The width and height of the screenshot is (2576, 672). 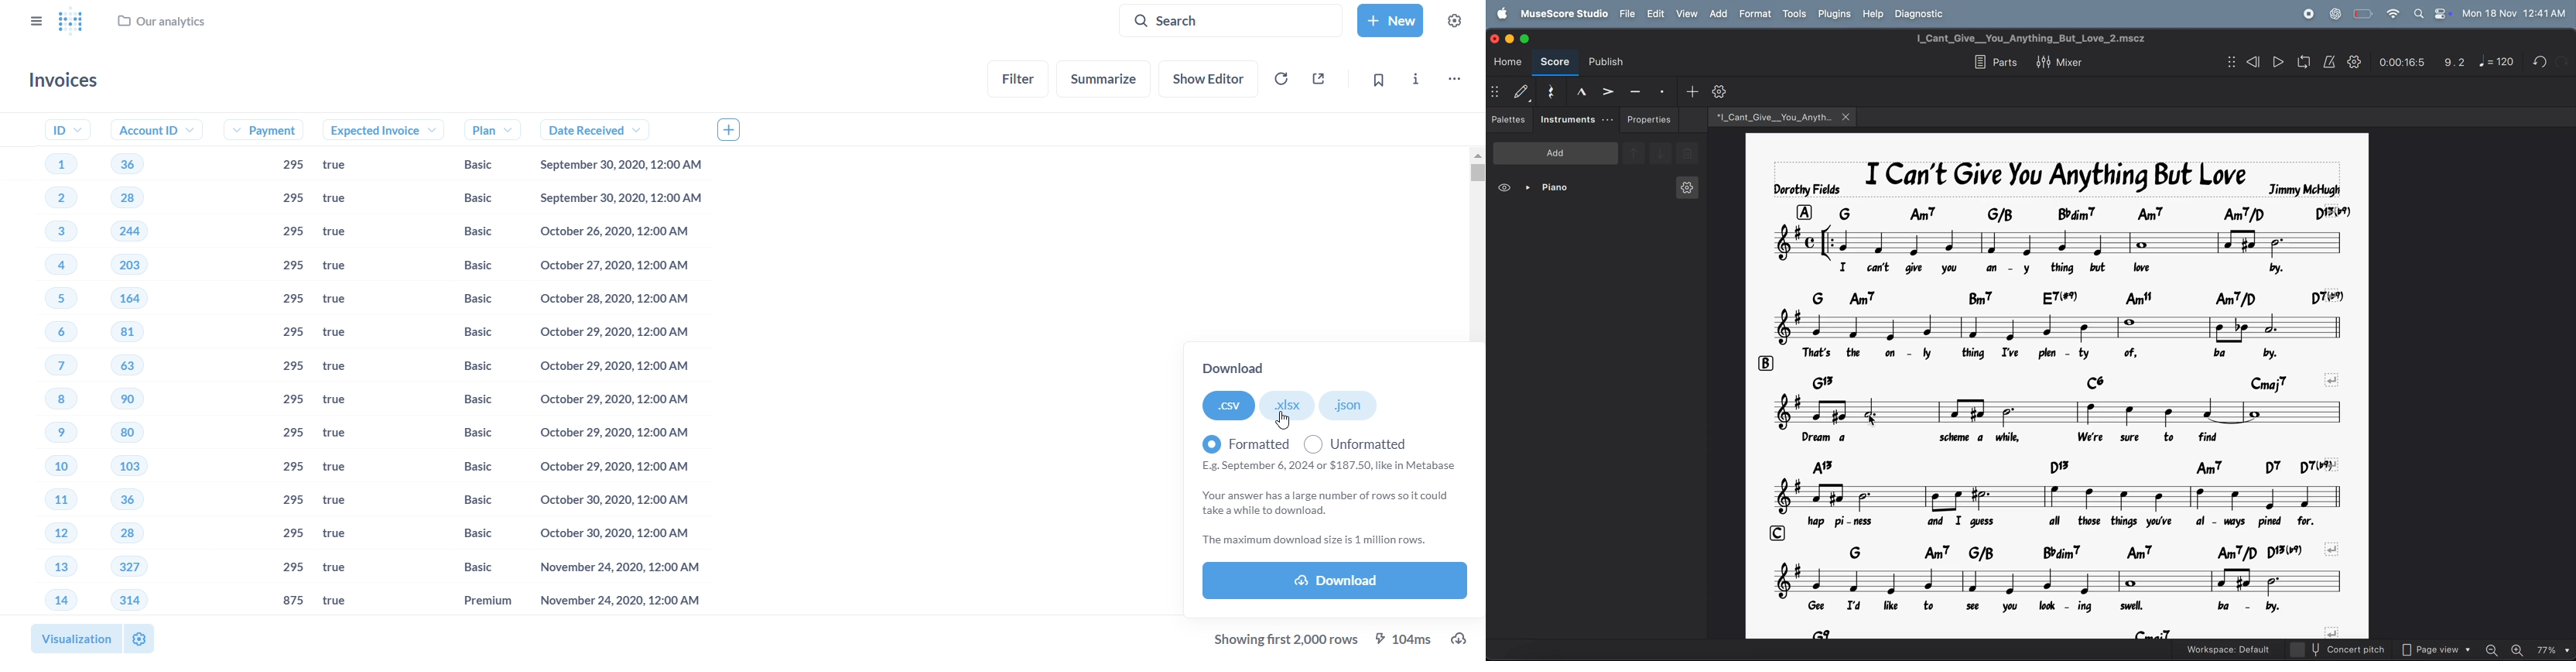 What do you see at coordinates (1662, 153) in the screenshot?
I see `go downward` at bounding box center [1662, 153].